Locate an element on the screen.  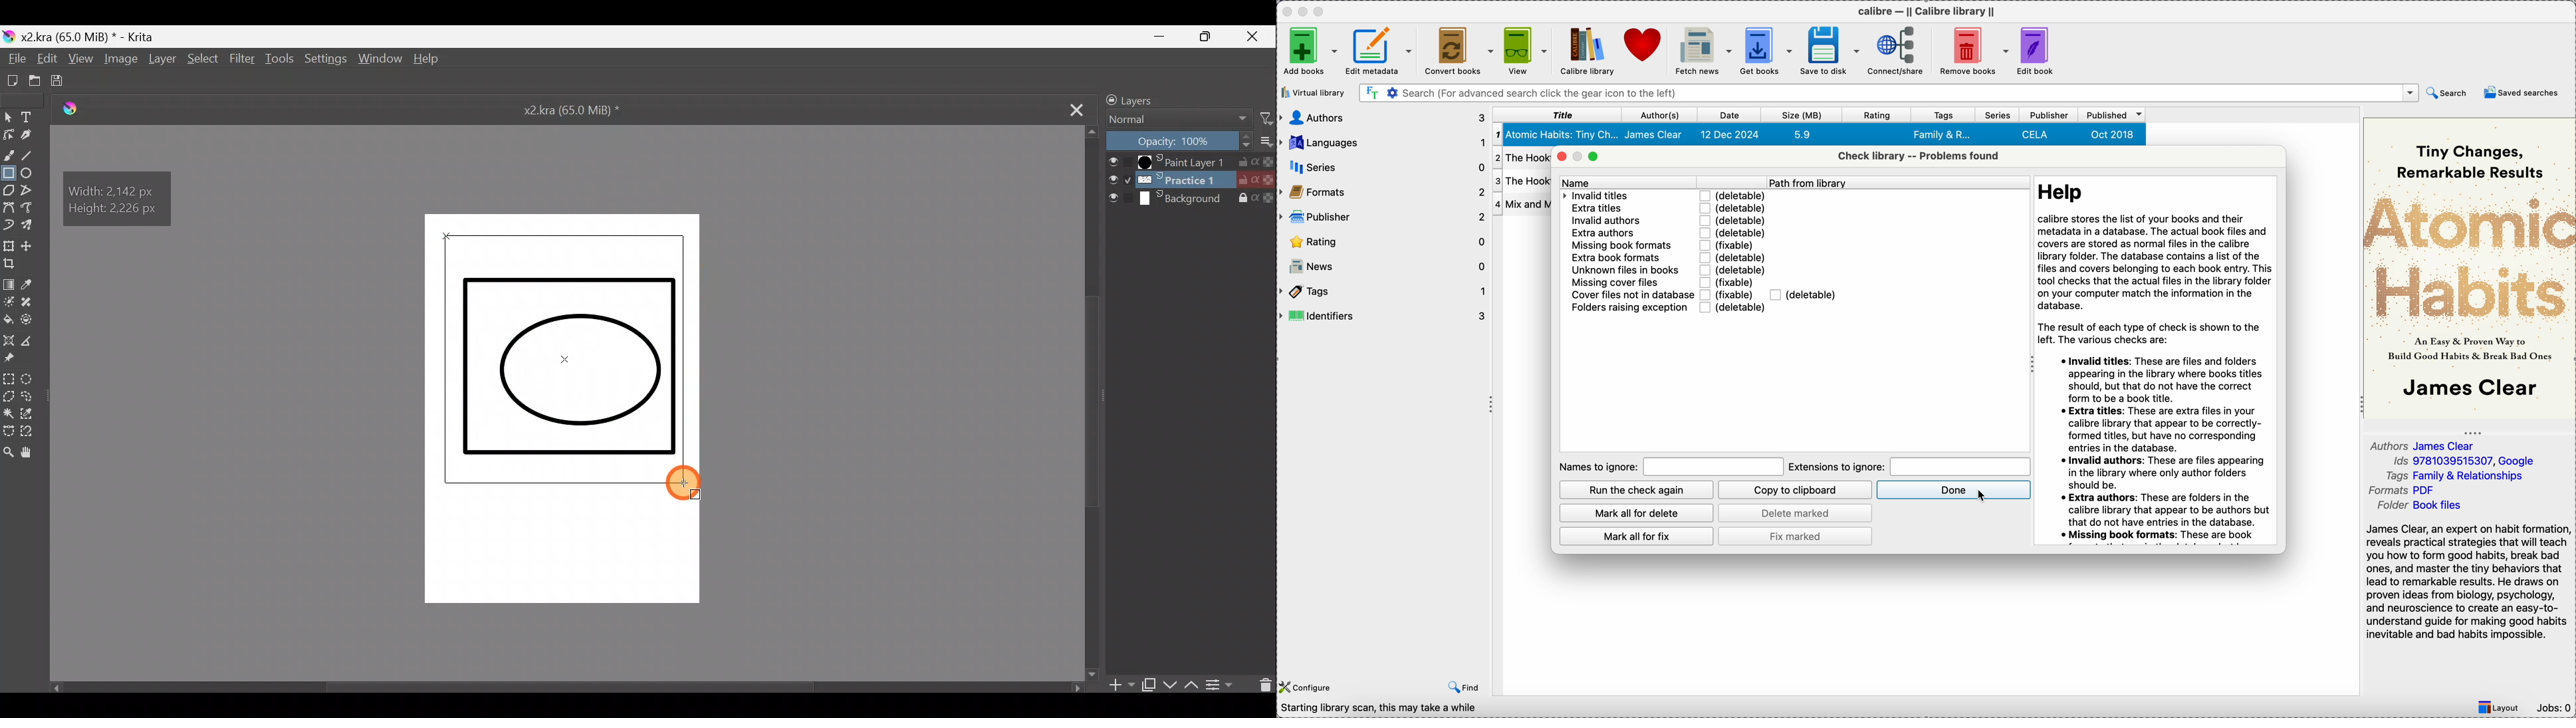
publisher is located at coordinates (1383, 215).